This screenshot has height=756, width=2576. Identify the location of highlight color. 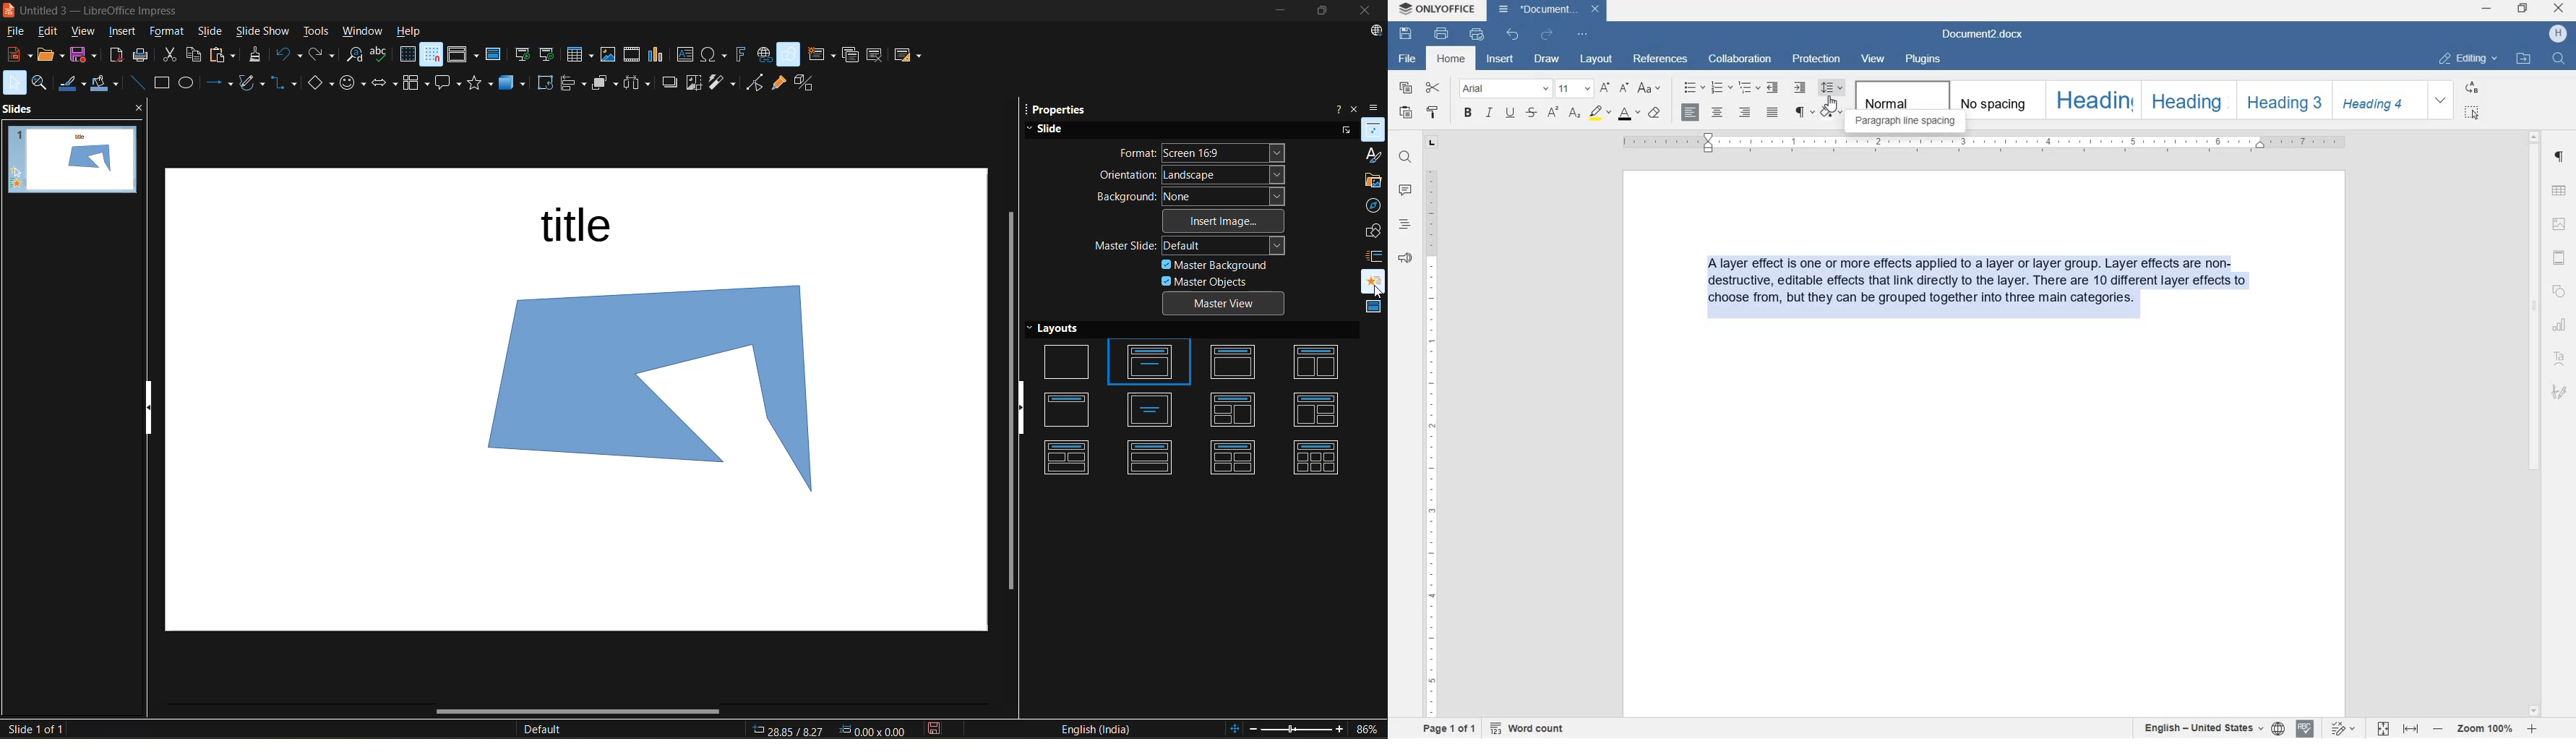
(1599, 114).